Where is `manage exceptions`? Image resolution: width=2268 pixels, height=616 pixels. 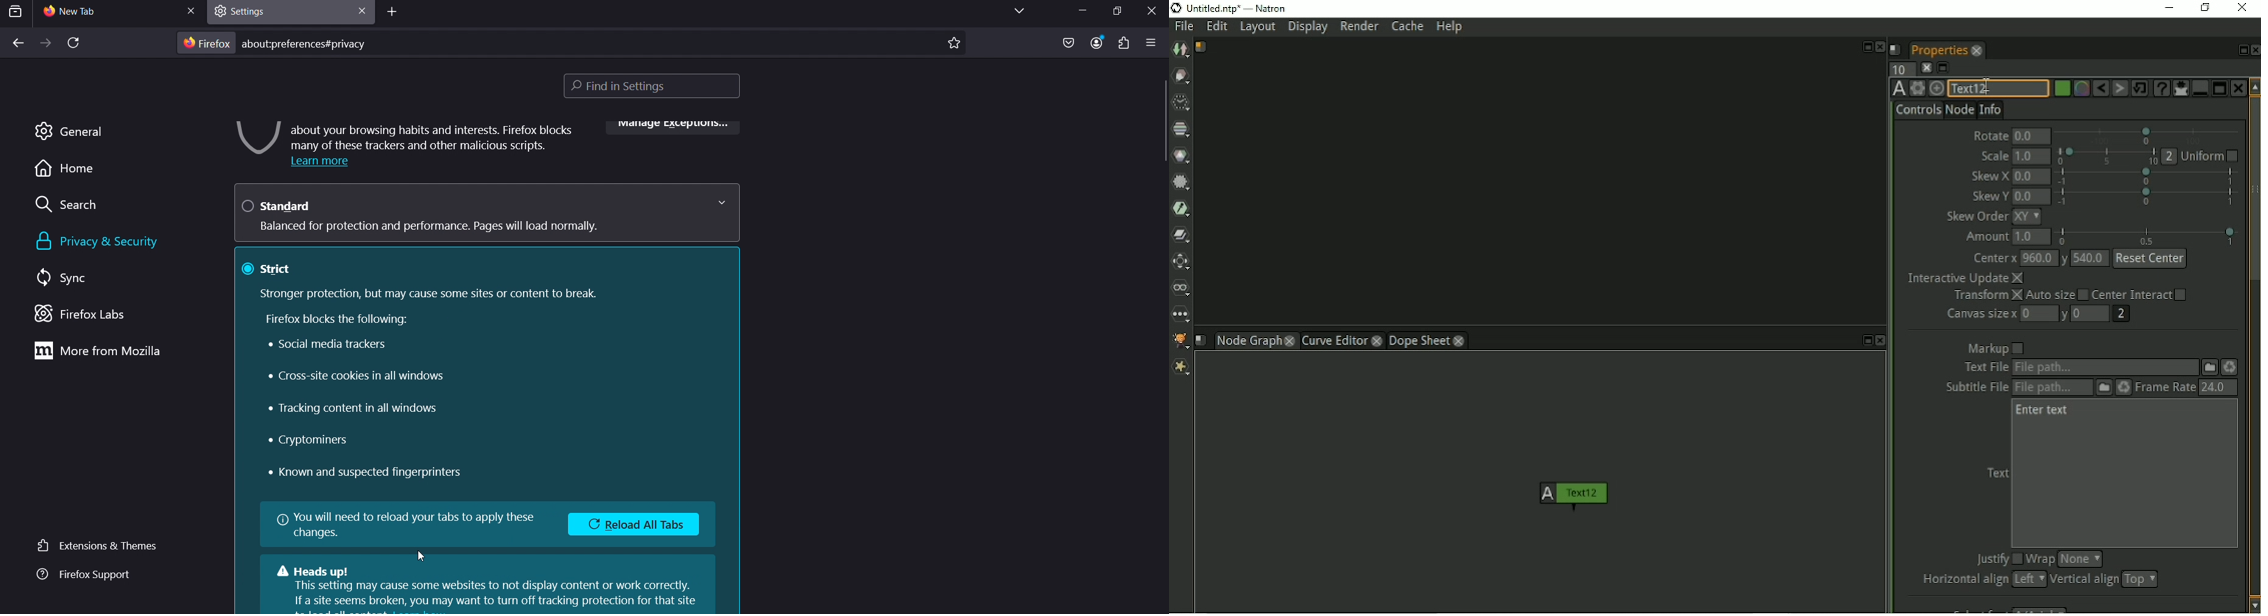 manage exceptions is located at coordinates (669, 127).